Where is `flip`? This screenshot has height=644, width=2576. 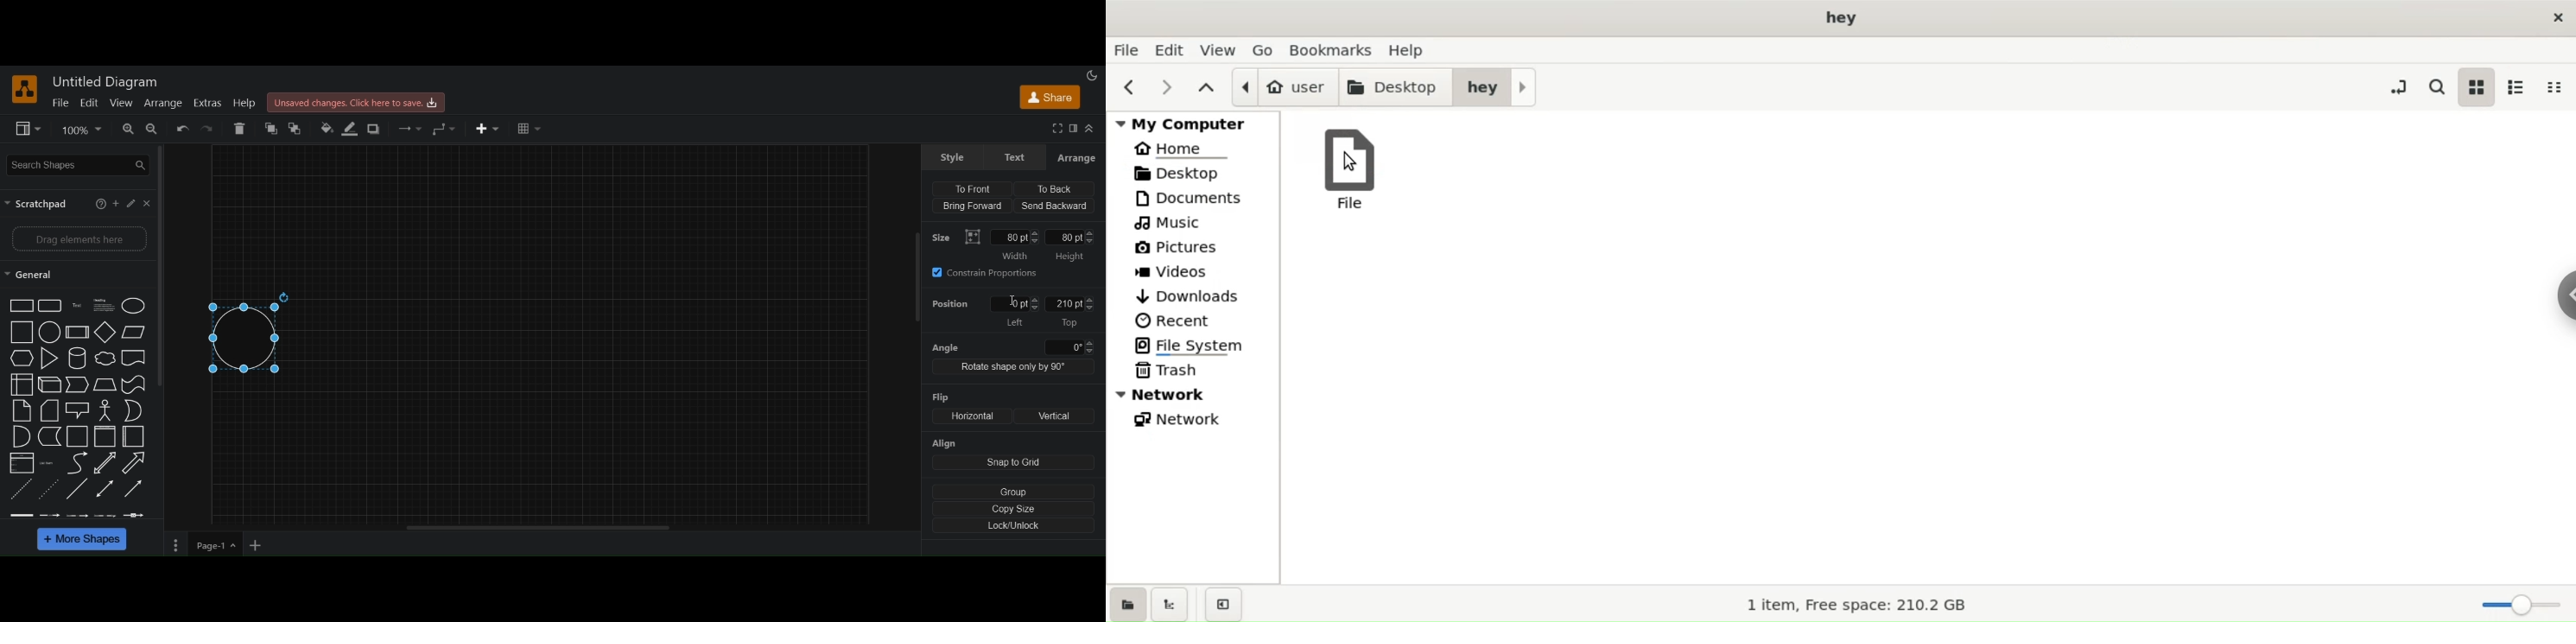
flip is located at coordinates (936, 397).